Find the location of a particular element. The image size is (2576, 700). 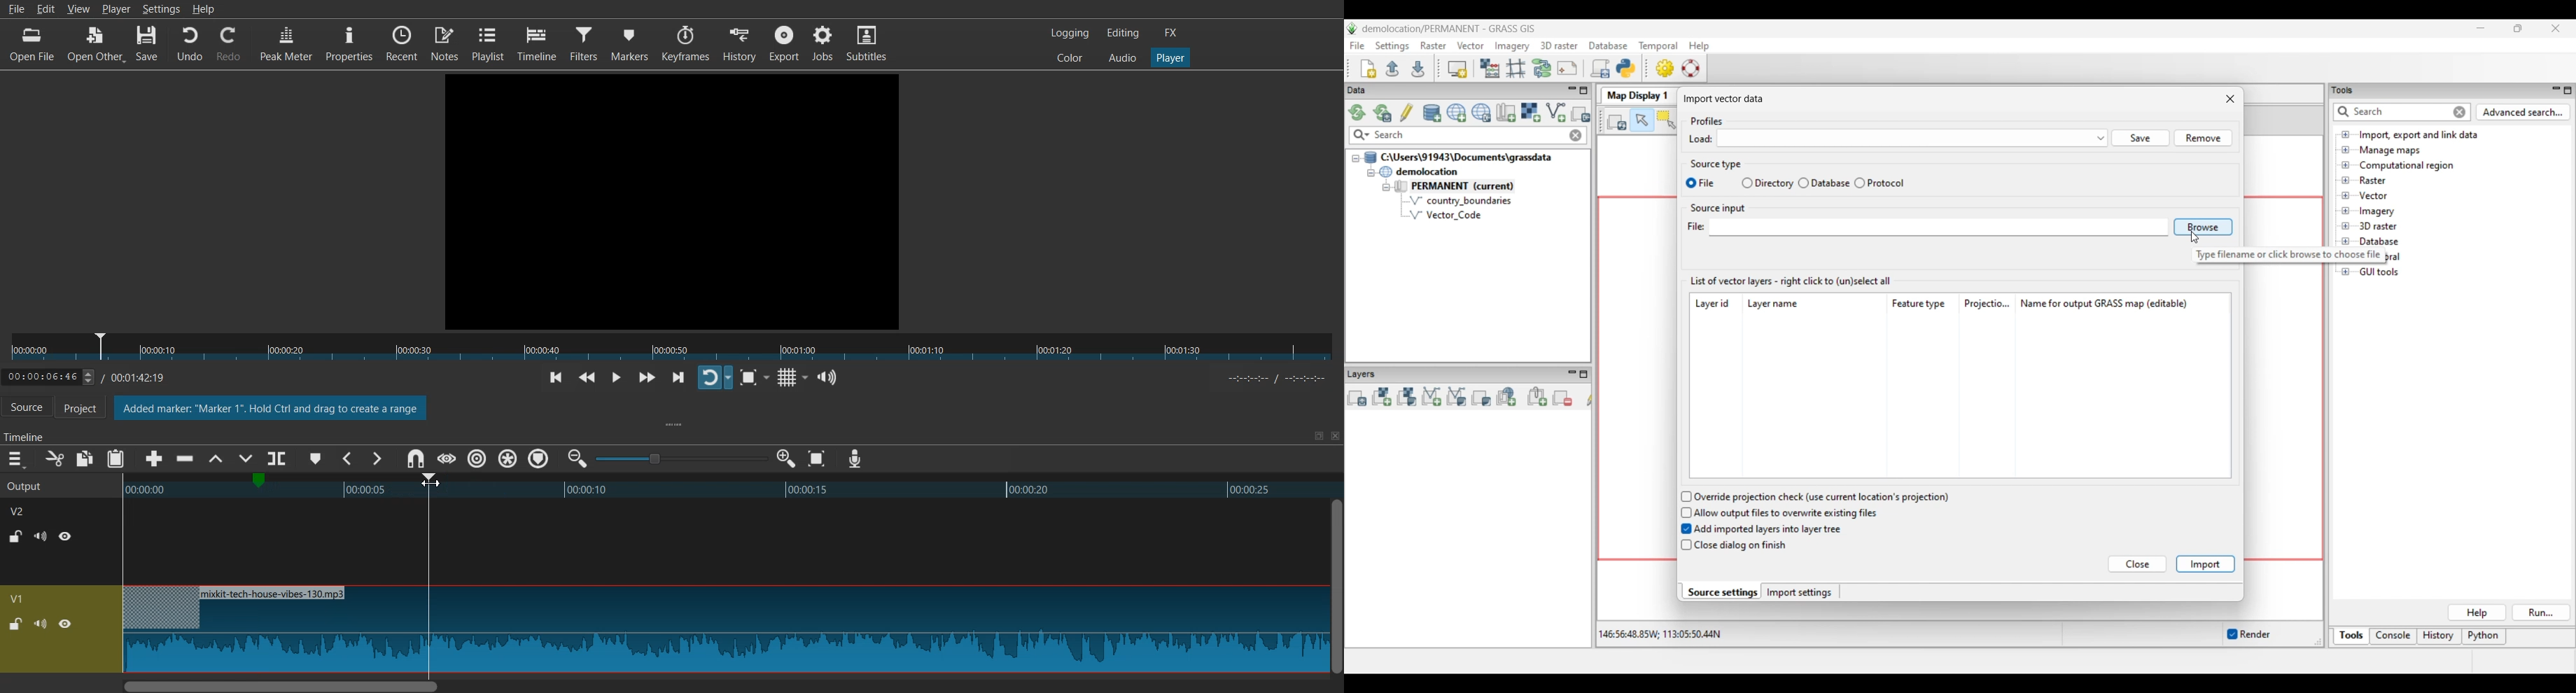

Ripple is located at coordinates (477, 458).